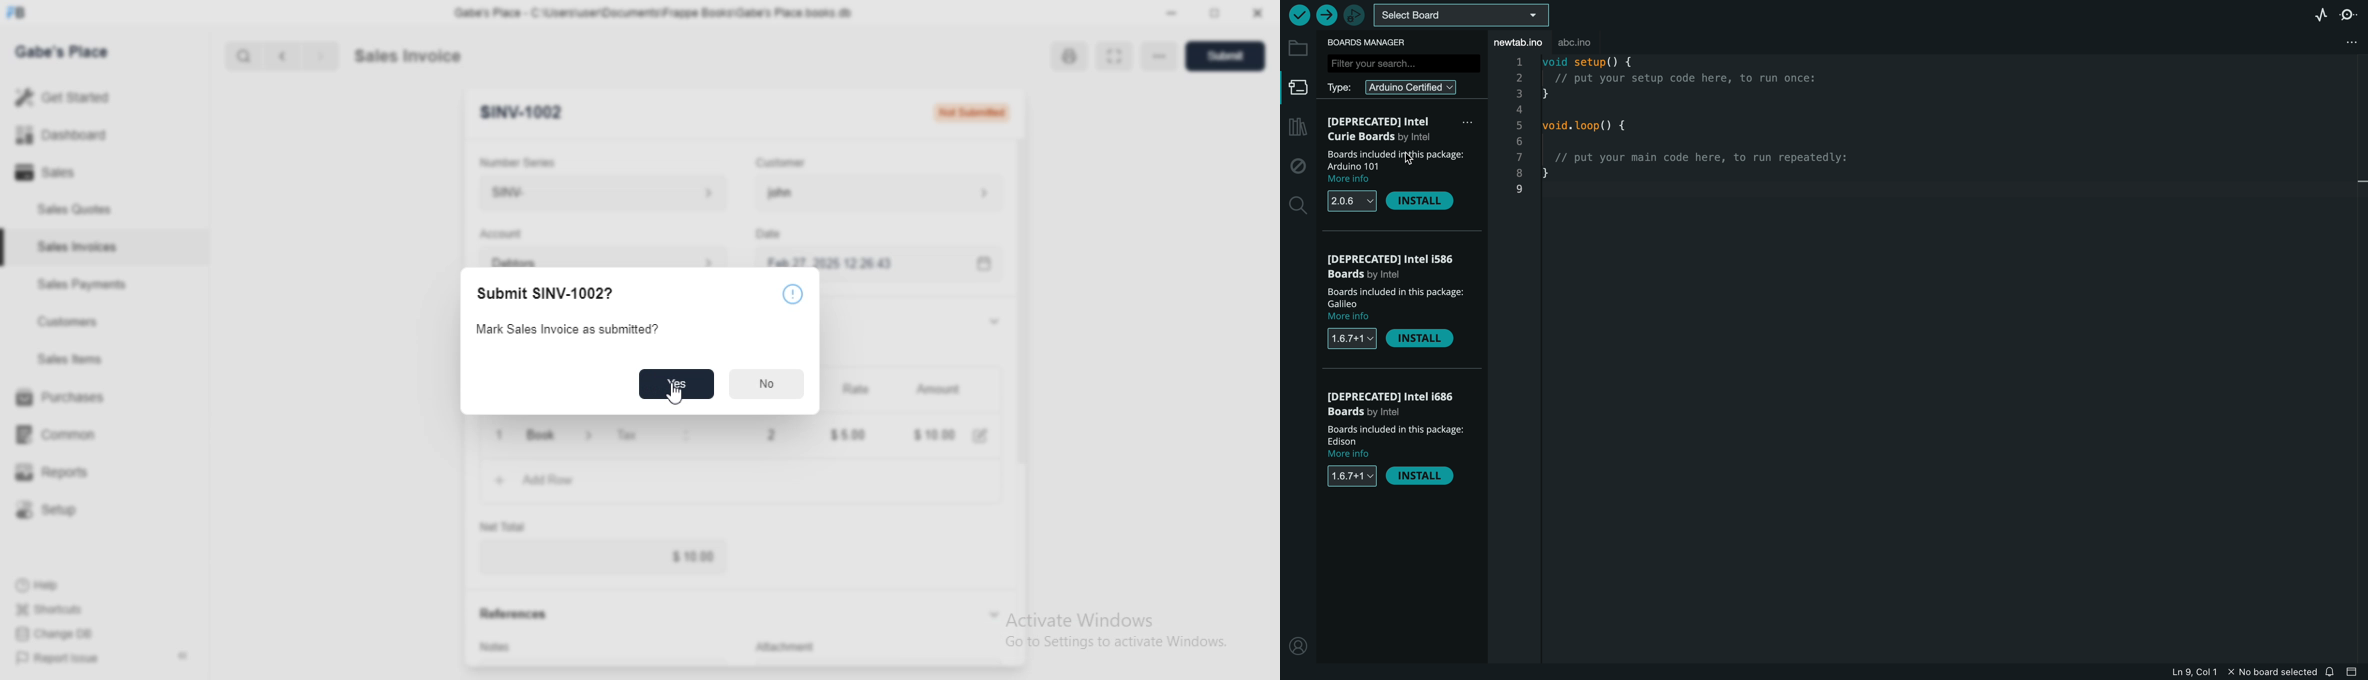  I want to click on No, so click(768, 385).